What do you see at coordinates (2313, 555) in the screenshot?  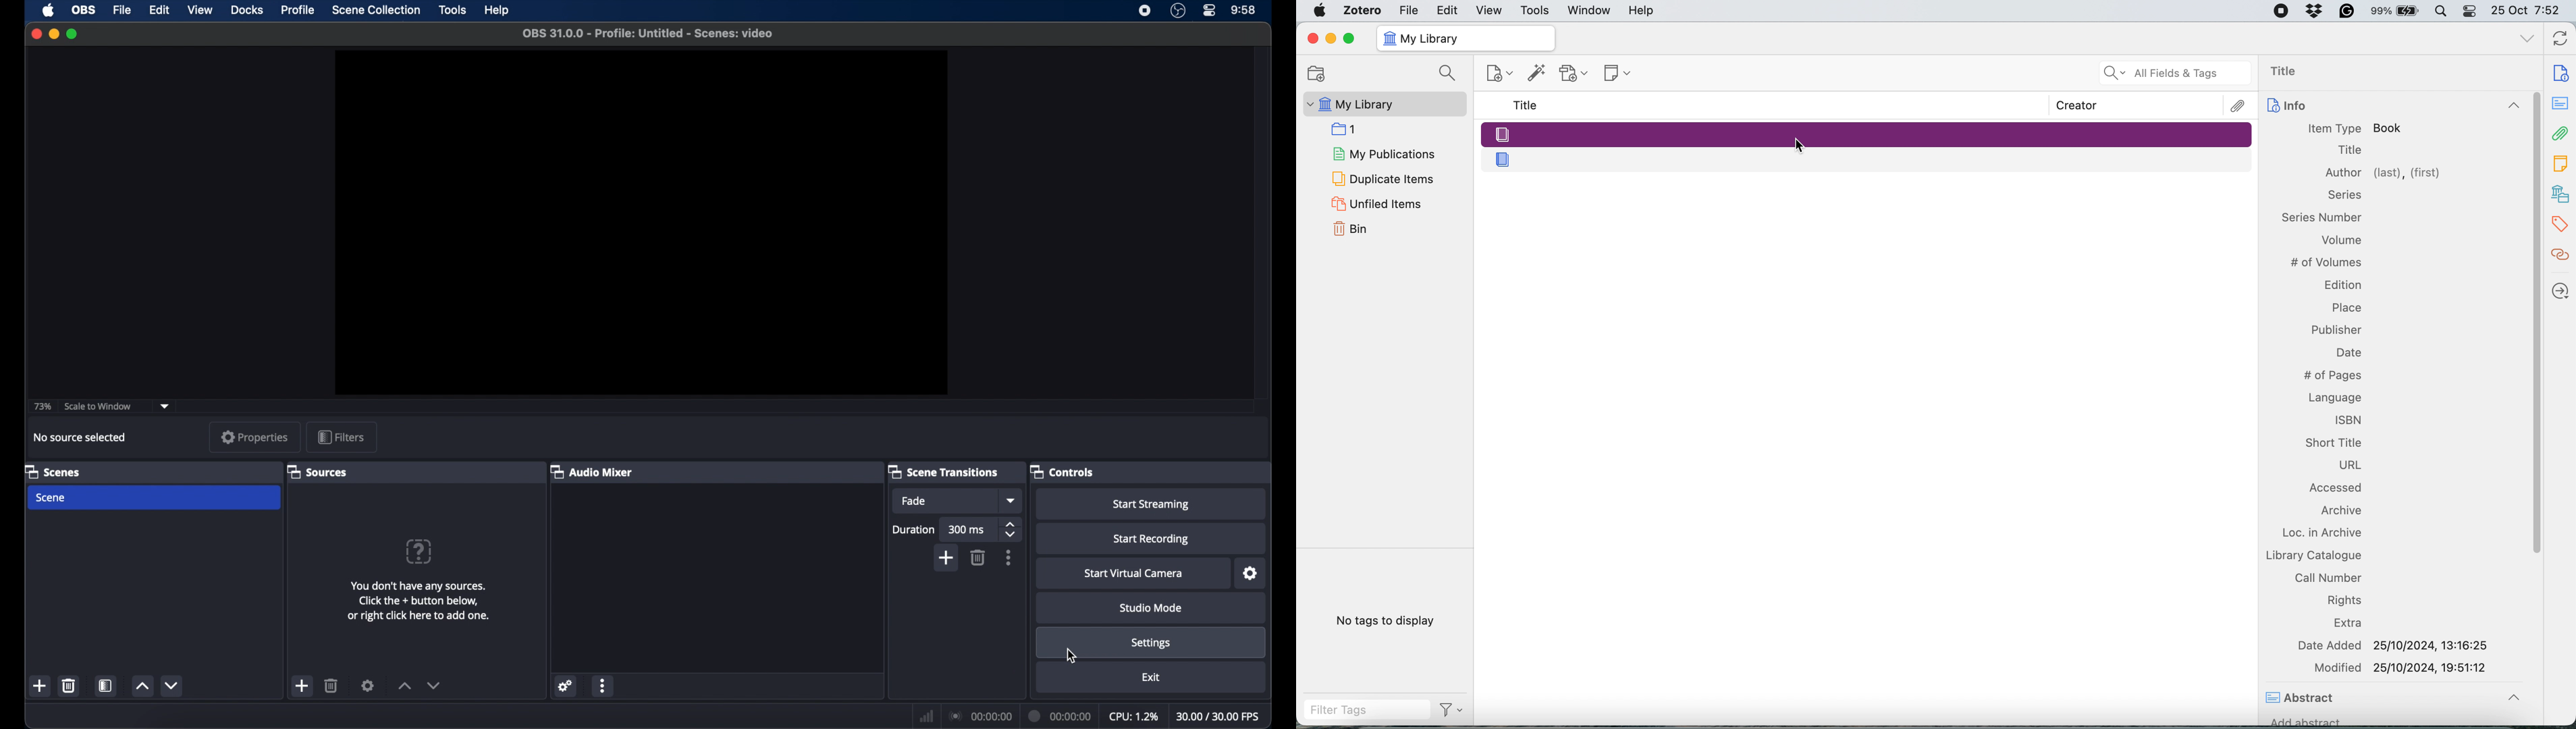 I see `Library Catalogue` at bounding box center [2313, 555].